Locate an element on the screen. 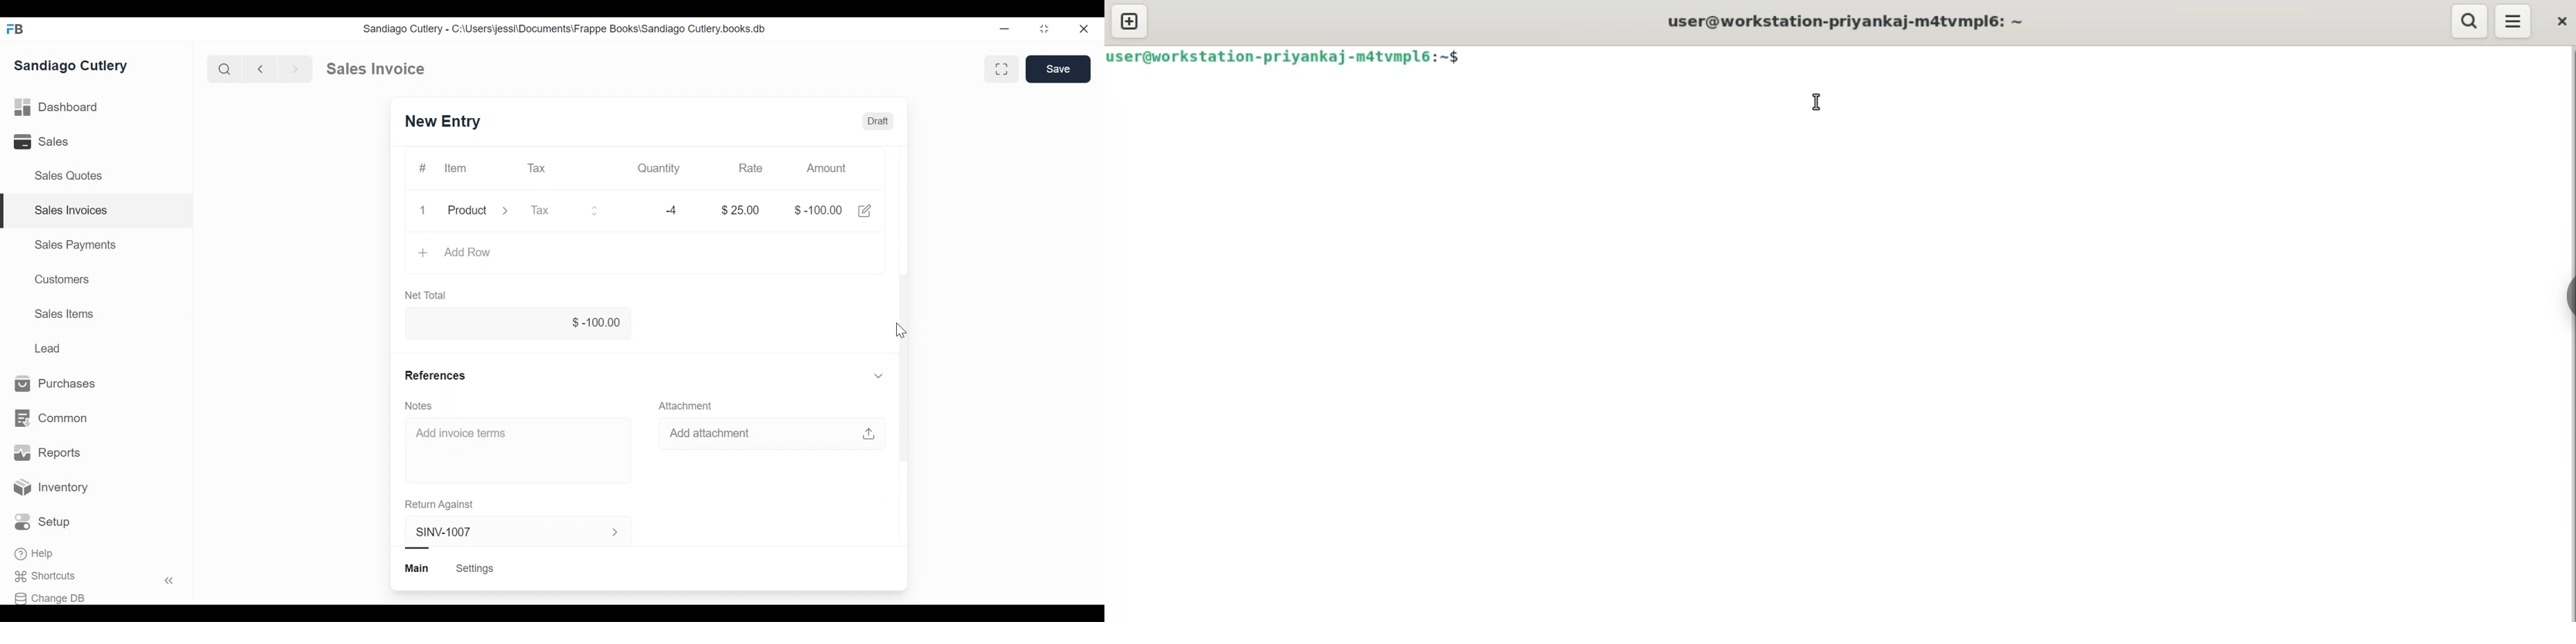  Notes is located at coordinates (420, 405).